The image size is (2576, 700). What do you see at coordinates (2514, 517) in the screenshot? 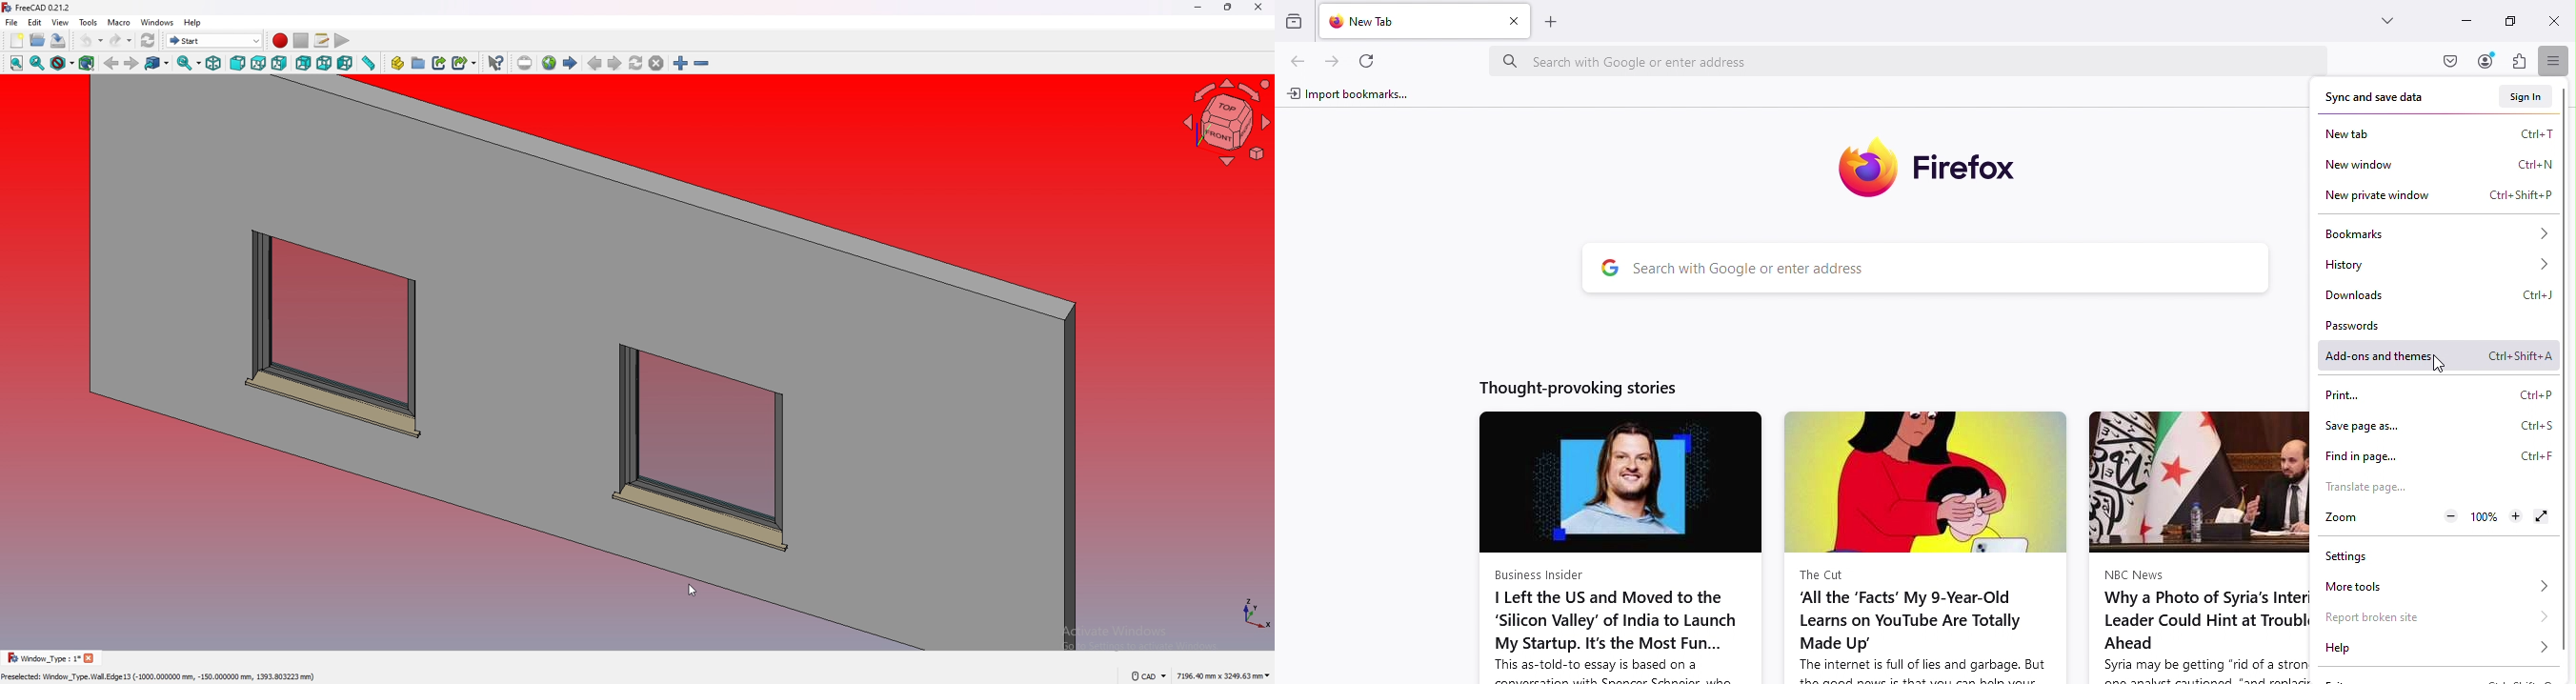
I see `Zoom in` at bounding box center [2514, 517].